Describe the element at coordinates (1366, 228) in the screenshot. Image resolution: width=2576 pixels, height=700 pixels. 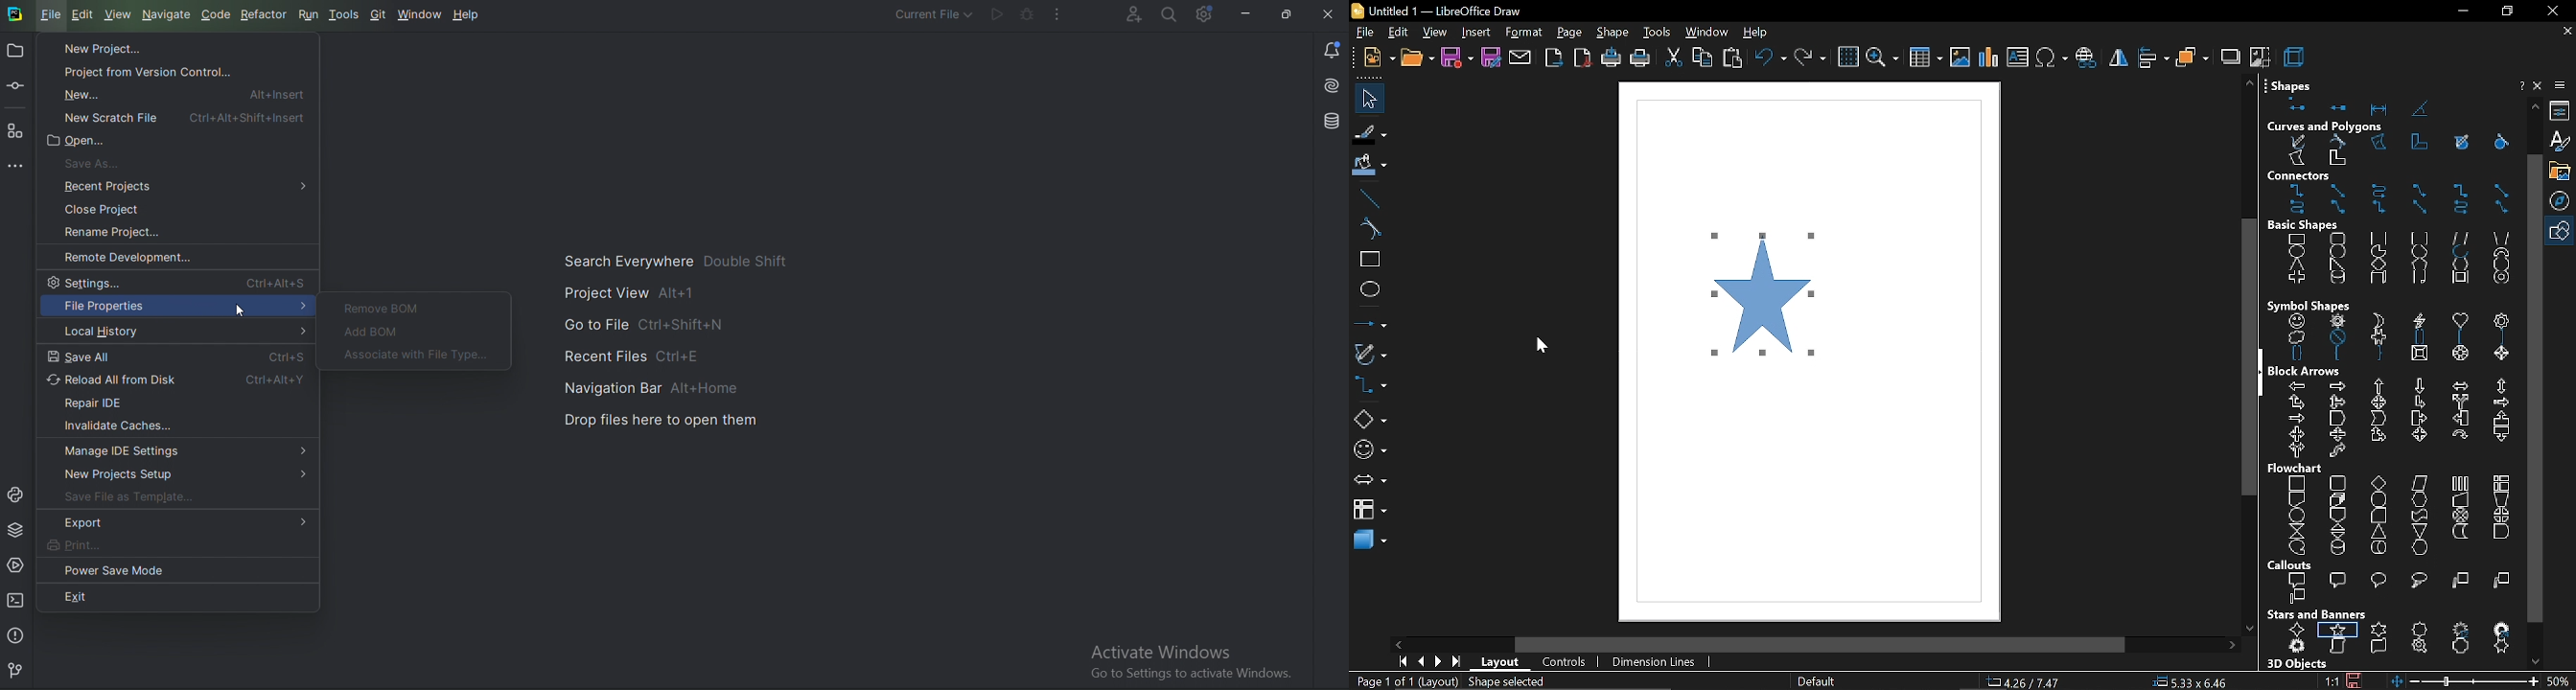
I see `curve` at that location.